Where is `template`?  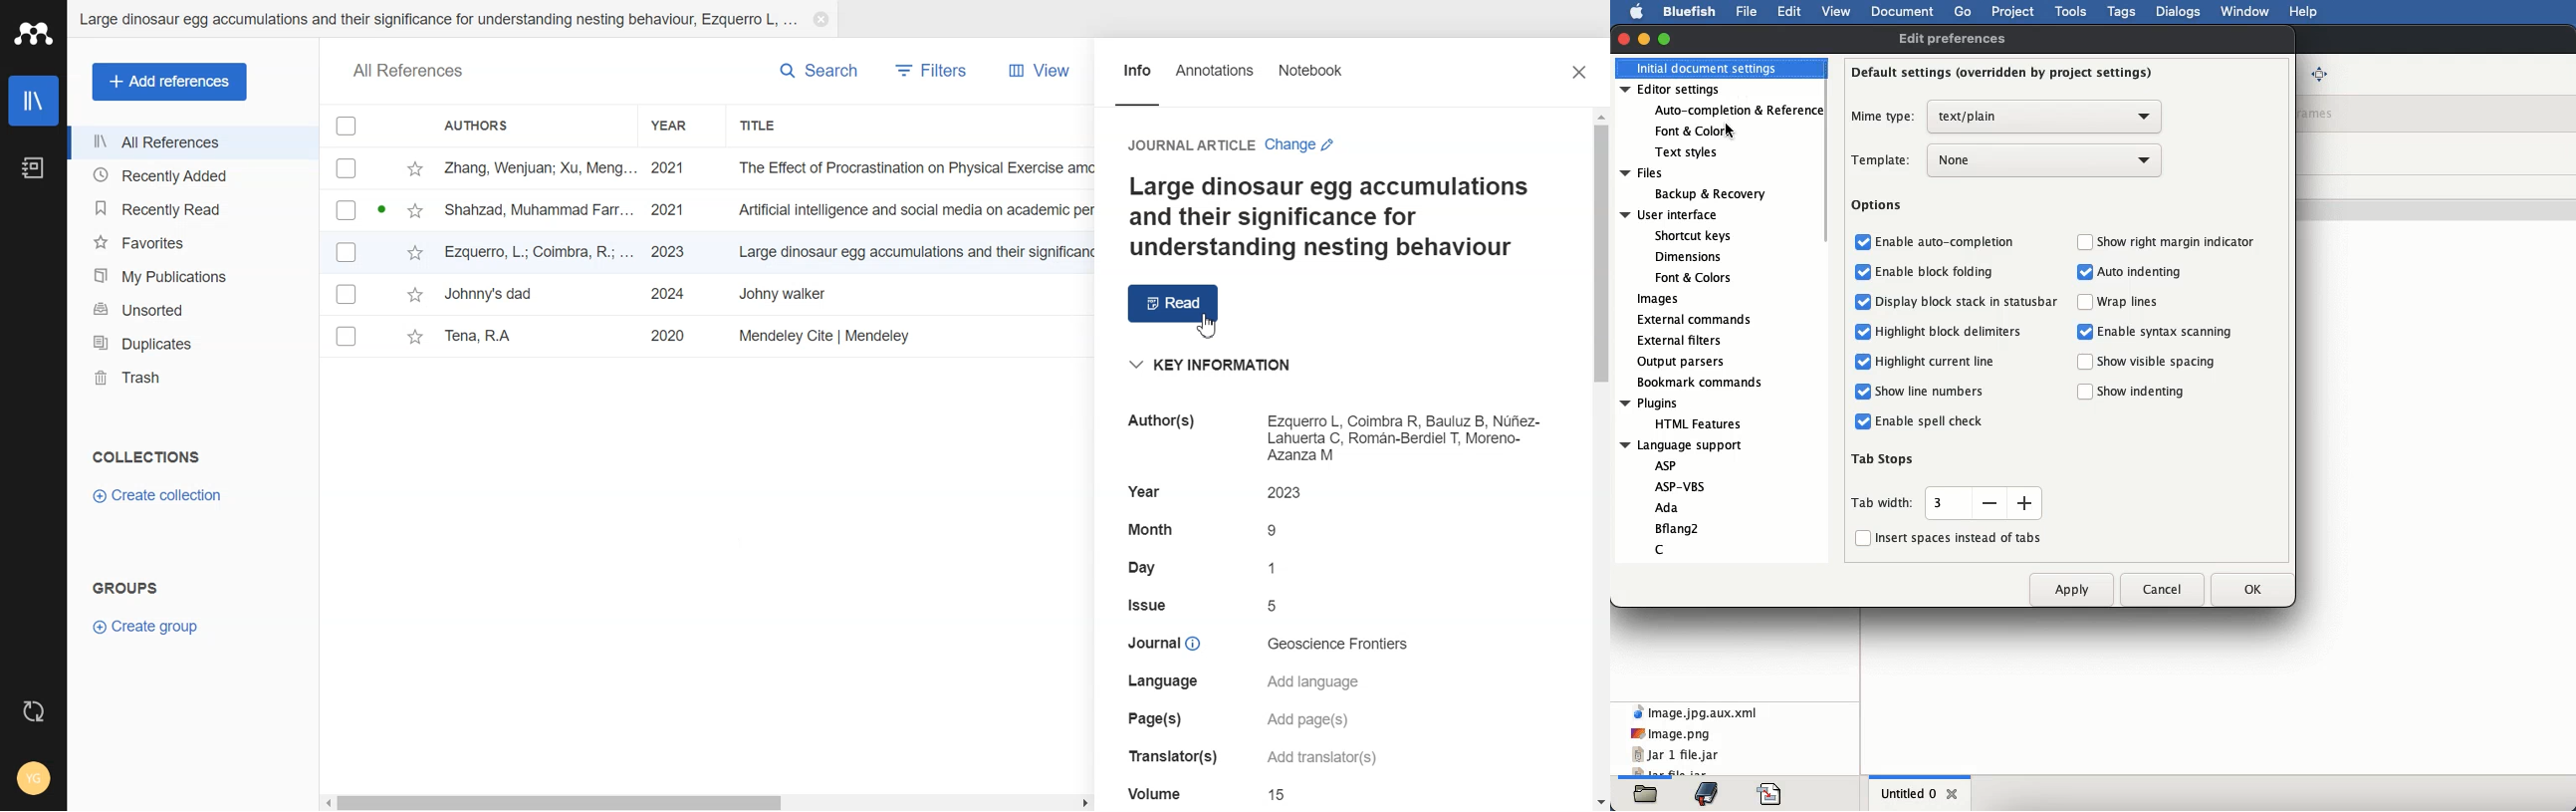 template is located at coordinates (1883, 161).